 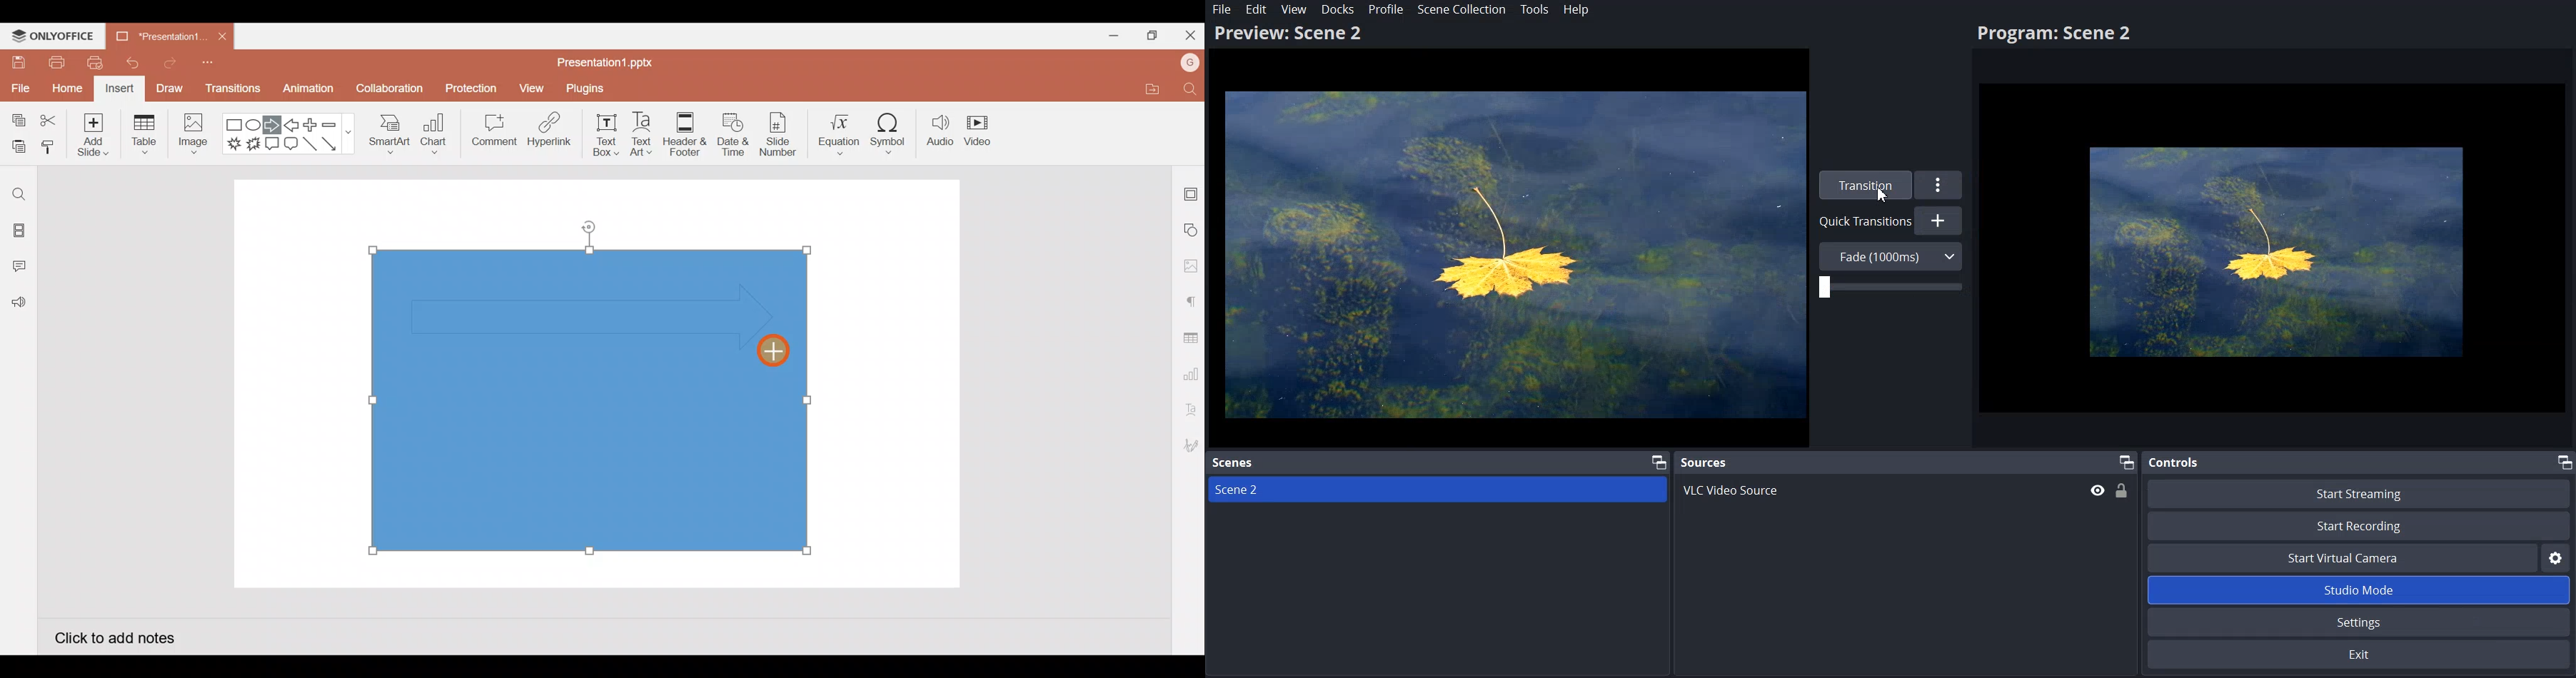 What do you see at coordinates (16, 148) in the screenshot?
I see `Paste` at bounding box center [16, 148].